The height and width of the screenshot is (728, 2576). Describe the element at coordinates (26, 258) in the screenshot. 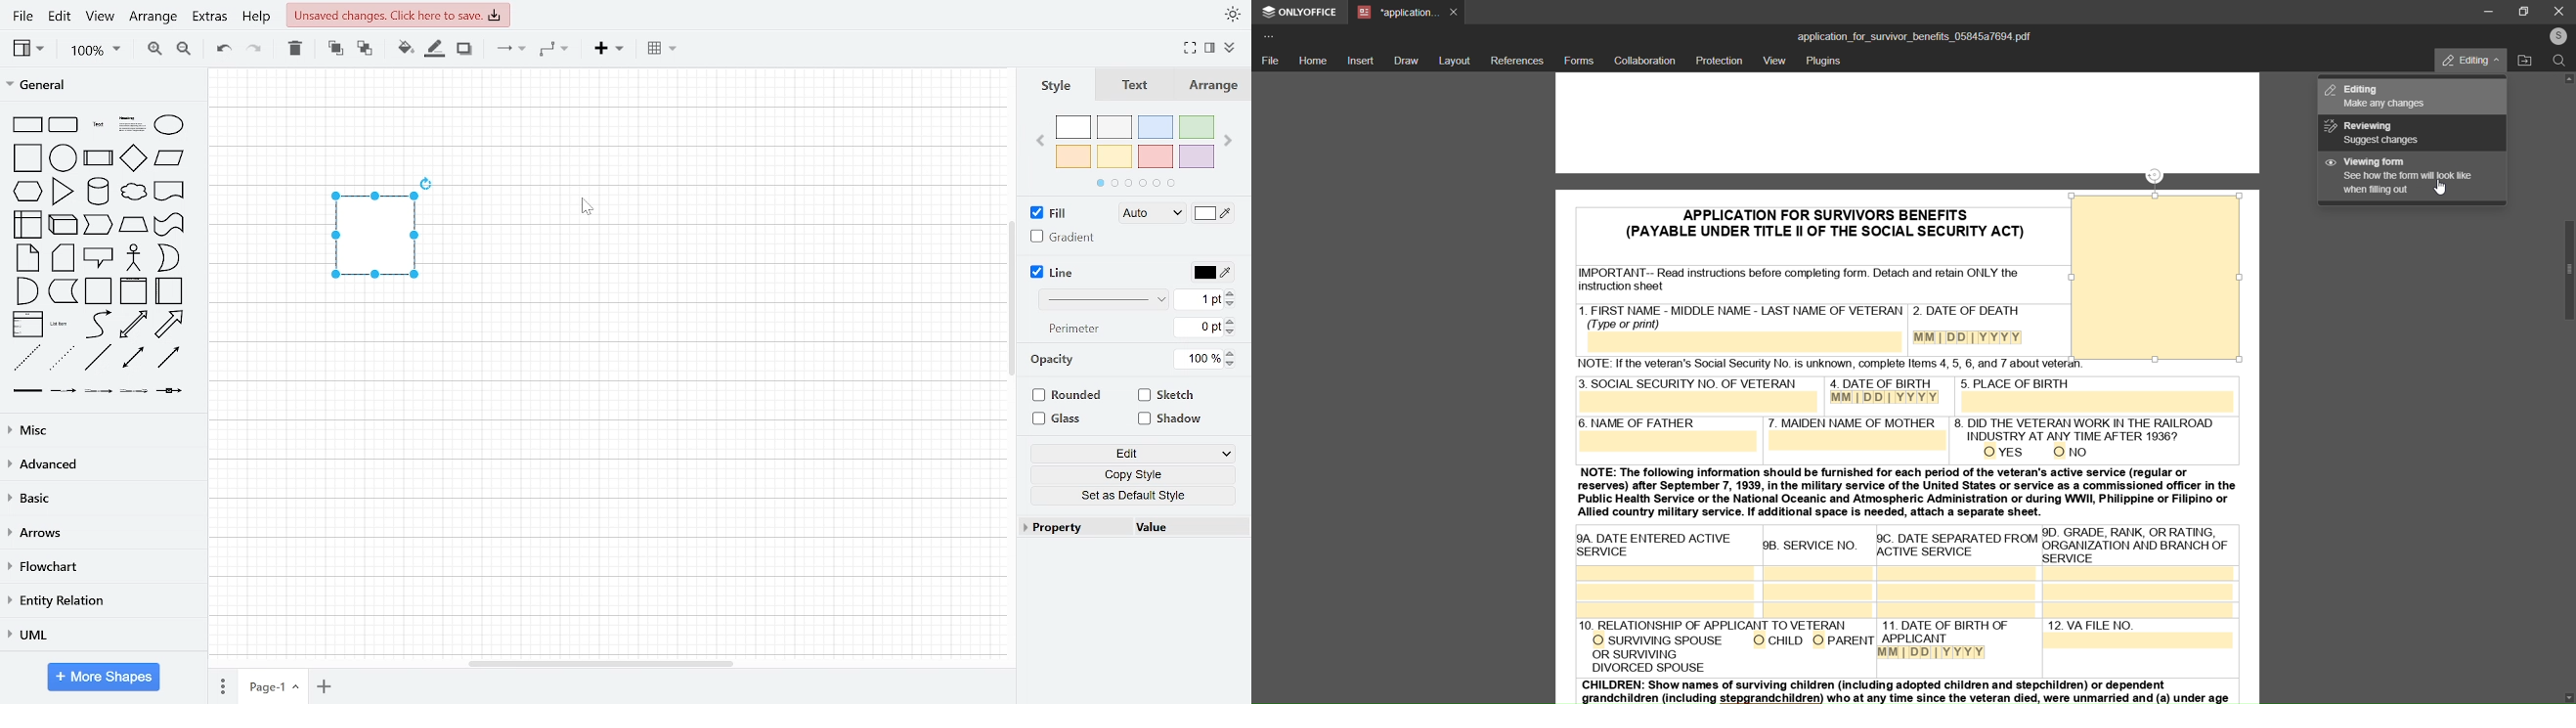

I see `note` at that location.